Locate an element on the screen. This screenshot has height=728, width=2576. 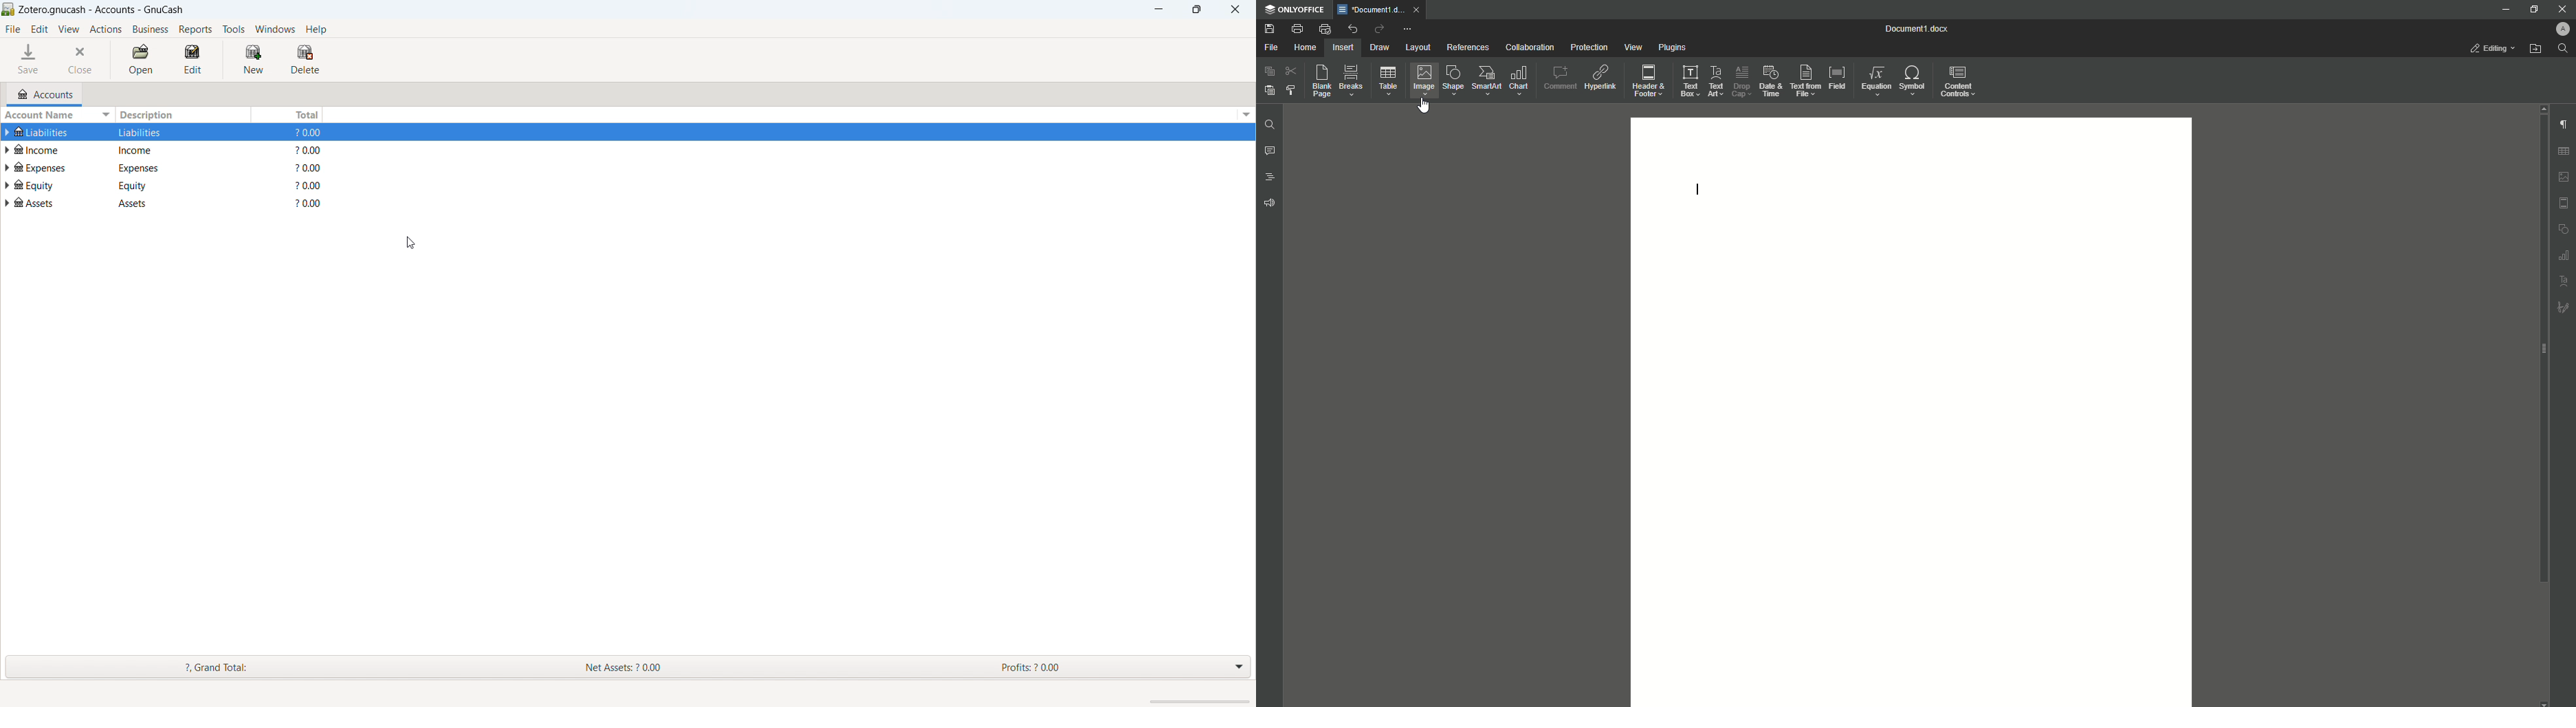
?0.00 is located at coordinates (308, 204).